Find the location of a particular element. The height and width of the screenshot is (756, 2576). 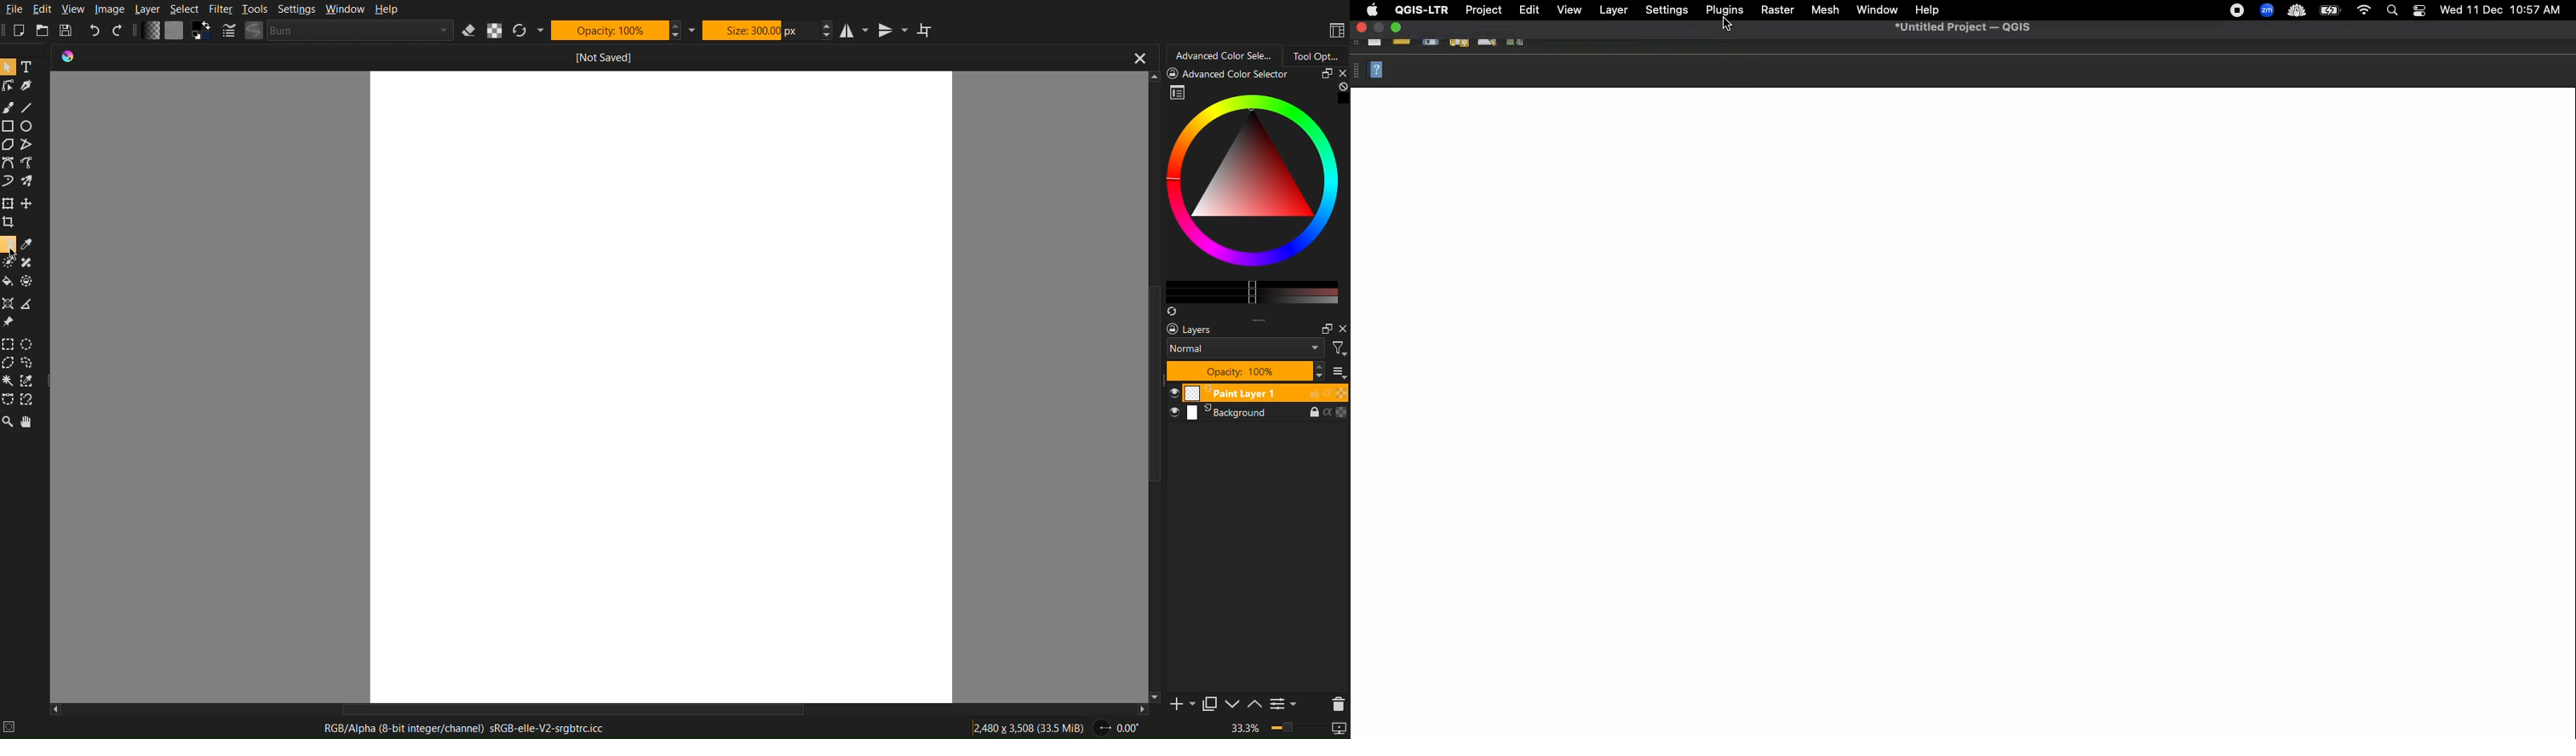

Tools is located at coordinates (255, 9).